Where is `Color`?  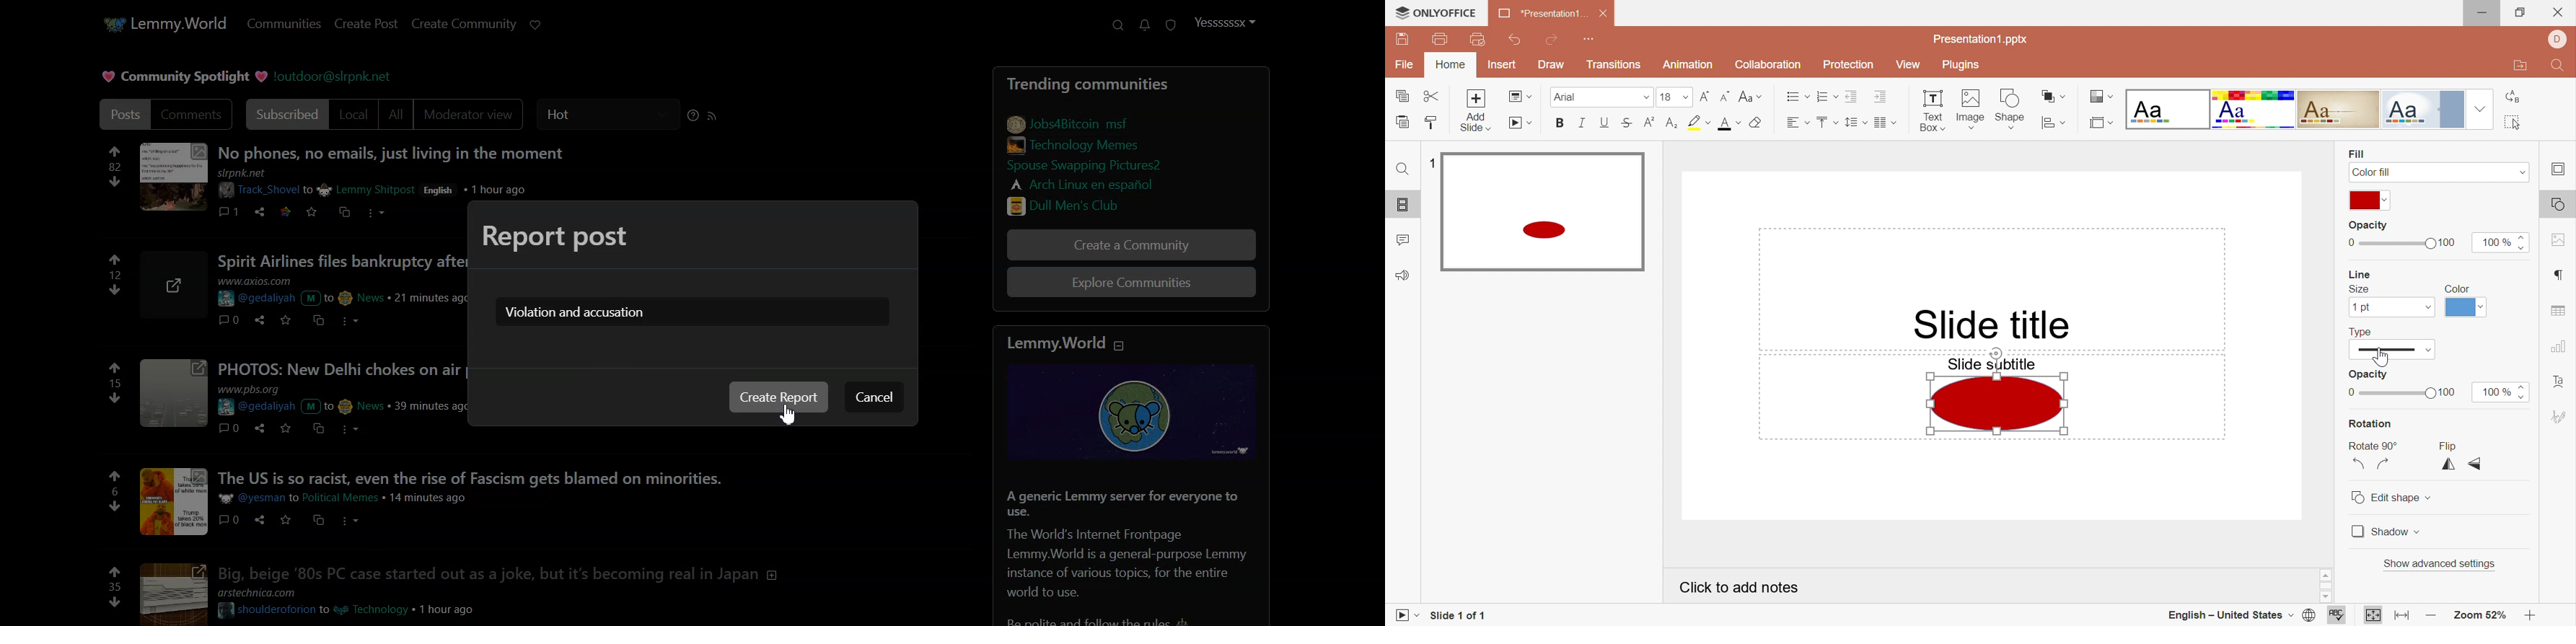 Color is located at coordinates (2459, 287).